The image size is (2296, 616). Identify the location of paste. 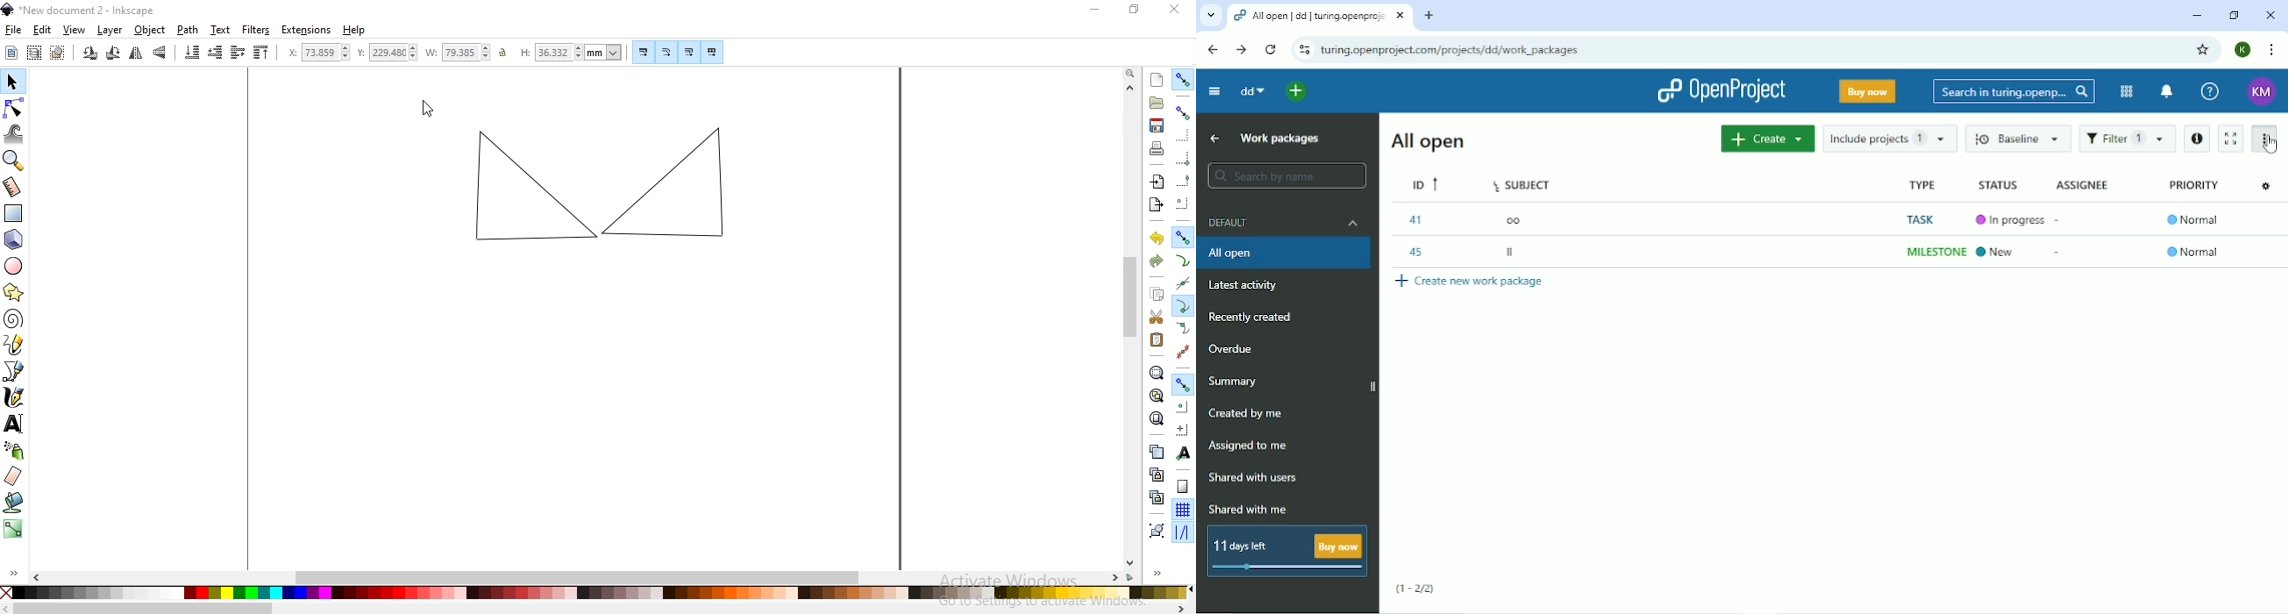
(1158, 339).